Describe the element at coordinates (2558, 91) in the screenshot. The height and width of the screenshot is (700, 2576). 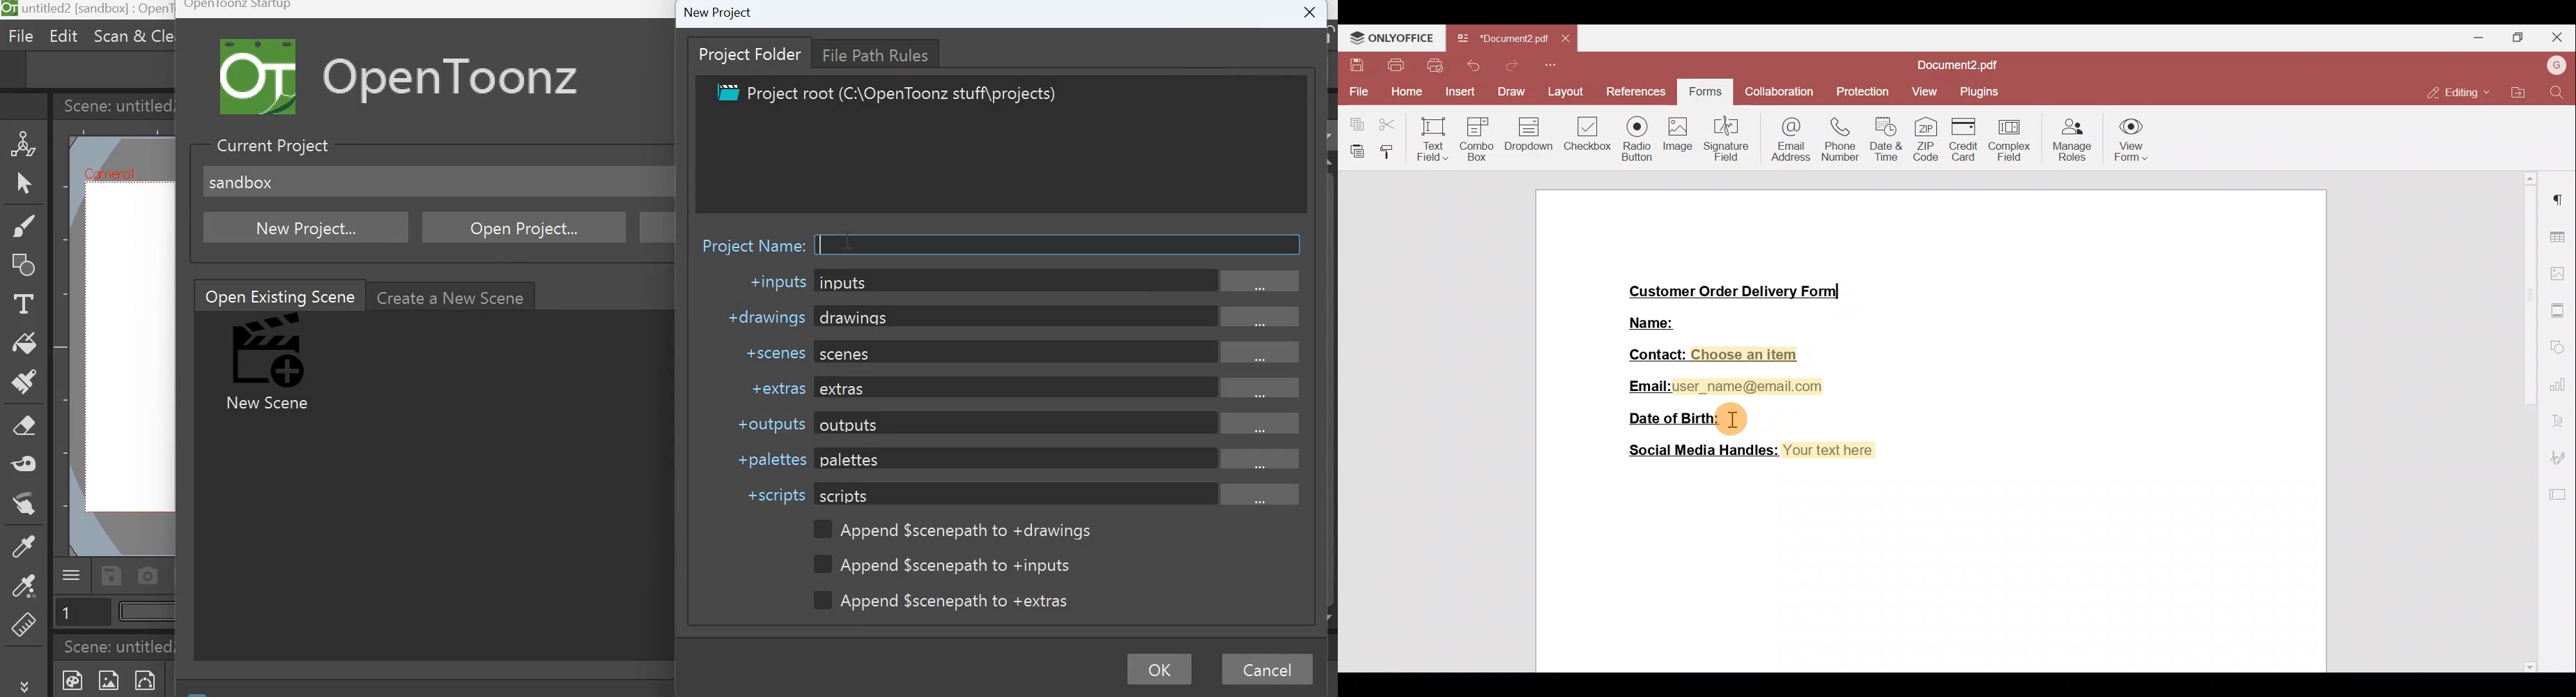
I see `Find` at that location.